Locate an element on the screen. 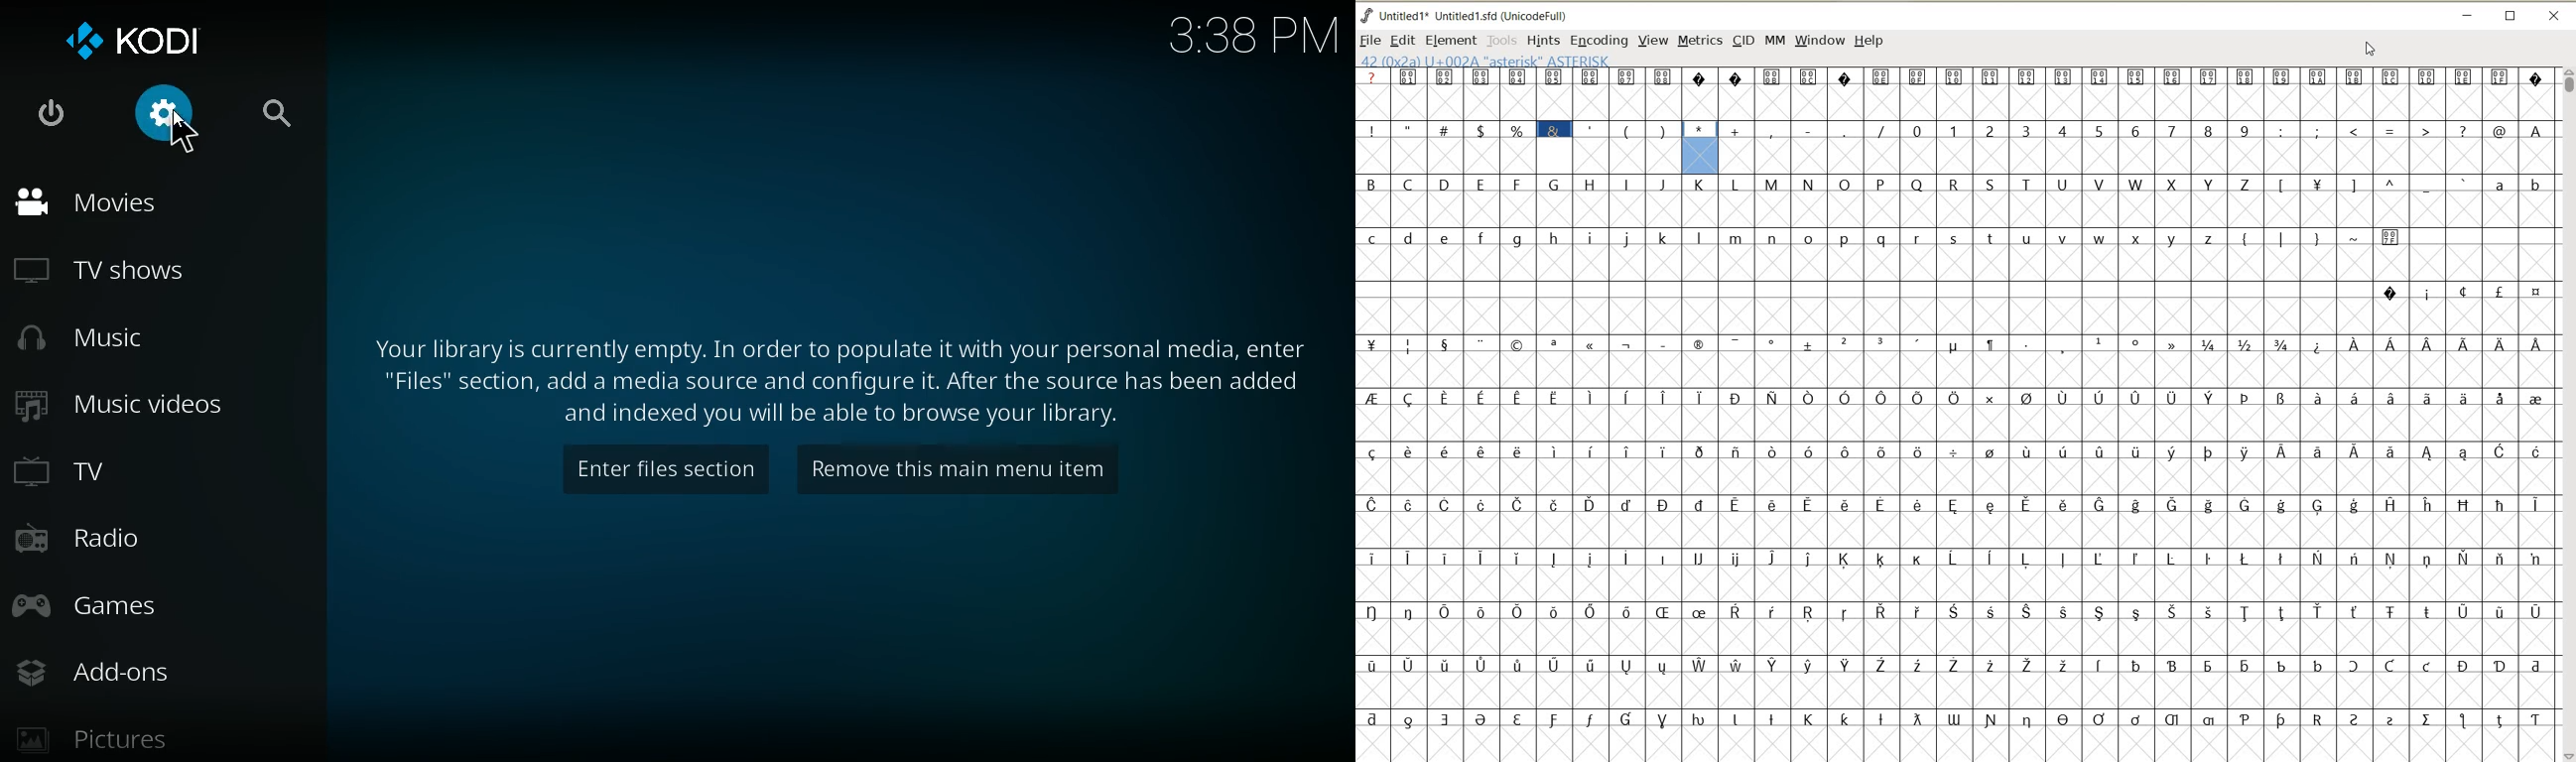 This screenshot has height=784, width=2576. tv shows is located at coordinates (148, 267).